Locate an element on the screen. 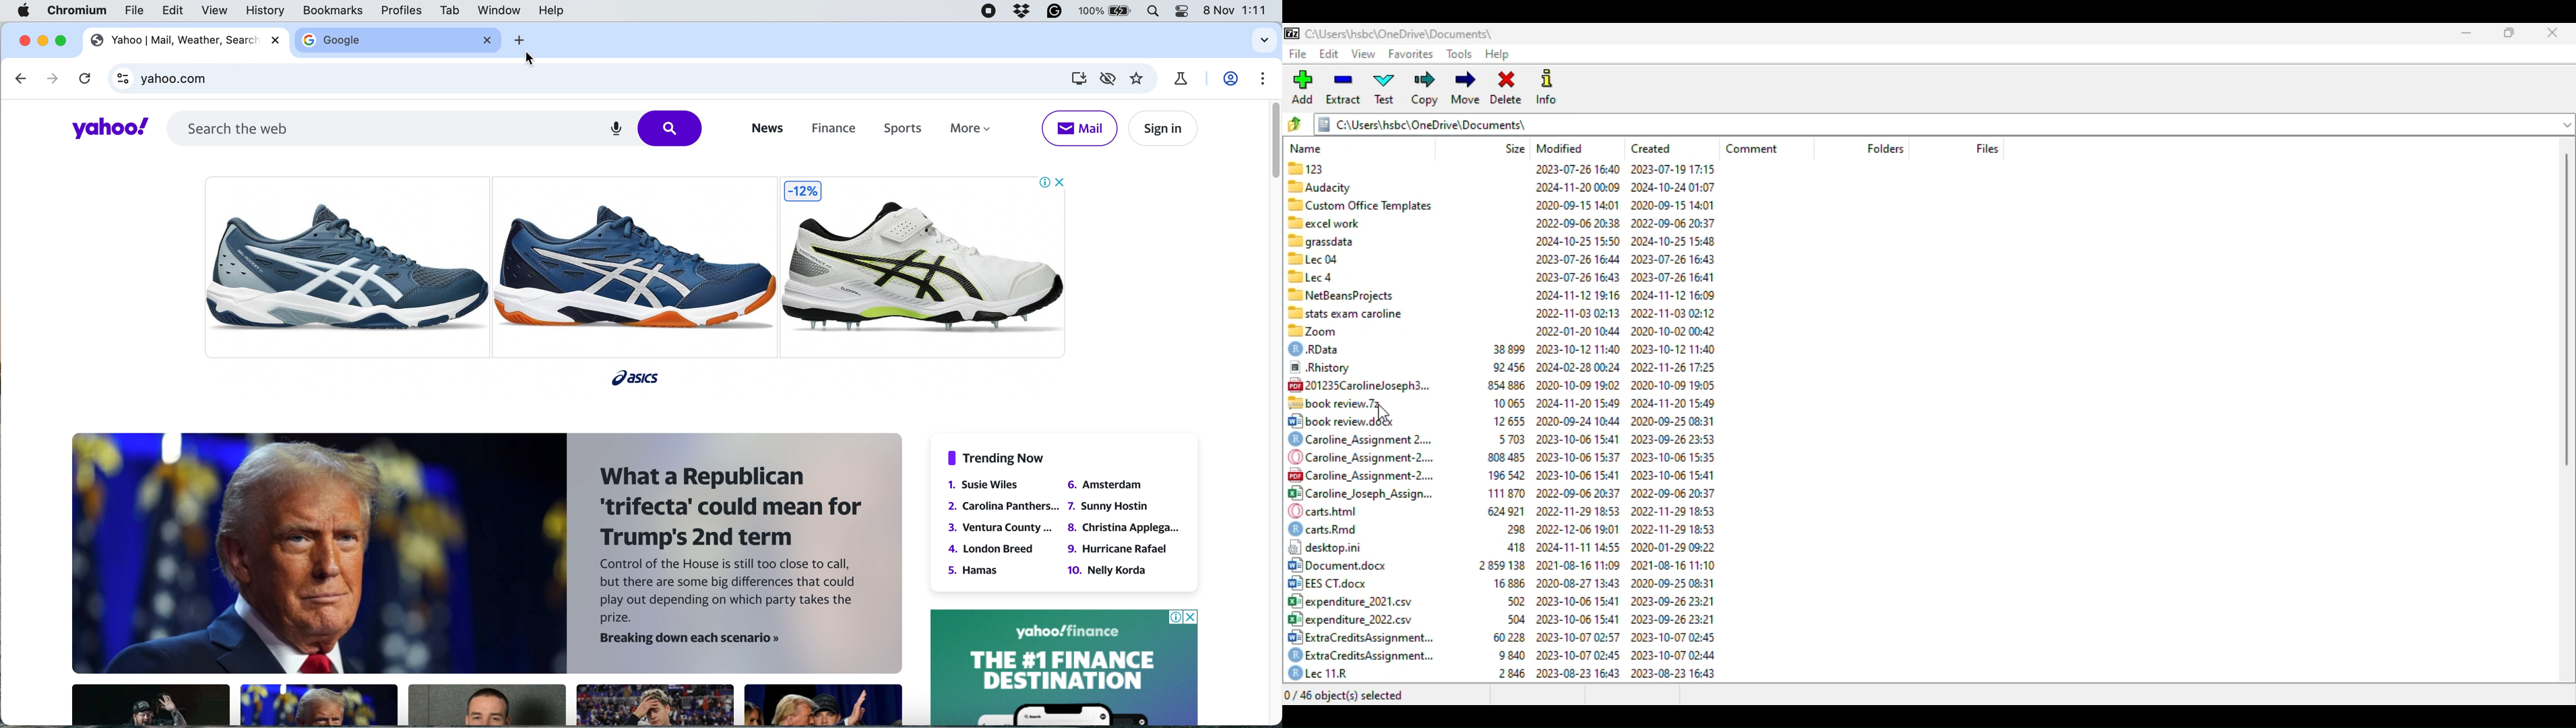  close is located at coordinates (24, 39).